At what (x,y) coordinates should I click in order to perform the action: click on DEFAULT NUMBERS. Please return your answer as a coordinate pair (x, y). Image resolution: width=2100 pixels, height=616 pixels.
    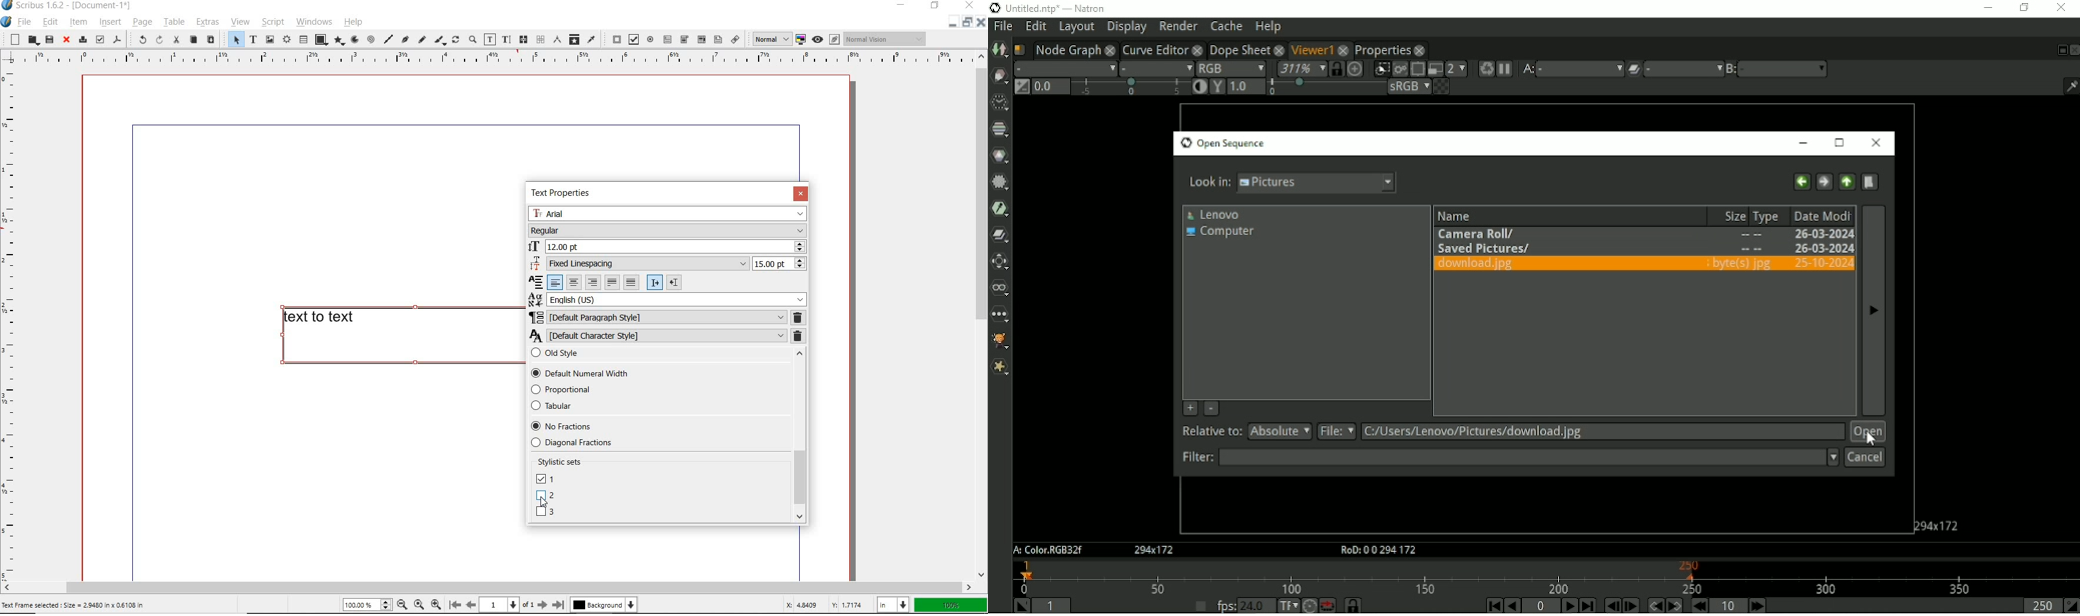
    Looking at the image, I should click on (543, 495).